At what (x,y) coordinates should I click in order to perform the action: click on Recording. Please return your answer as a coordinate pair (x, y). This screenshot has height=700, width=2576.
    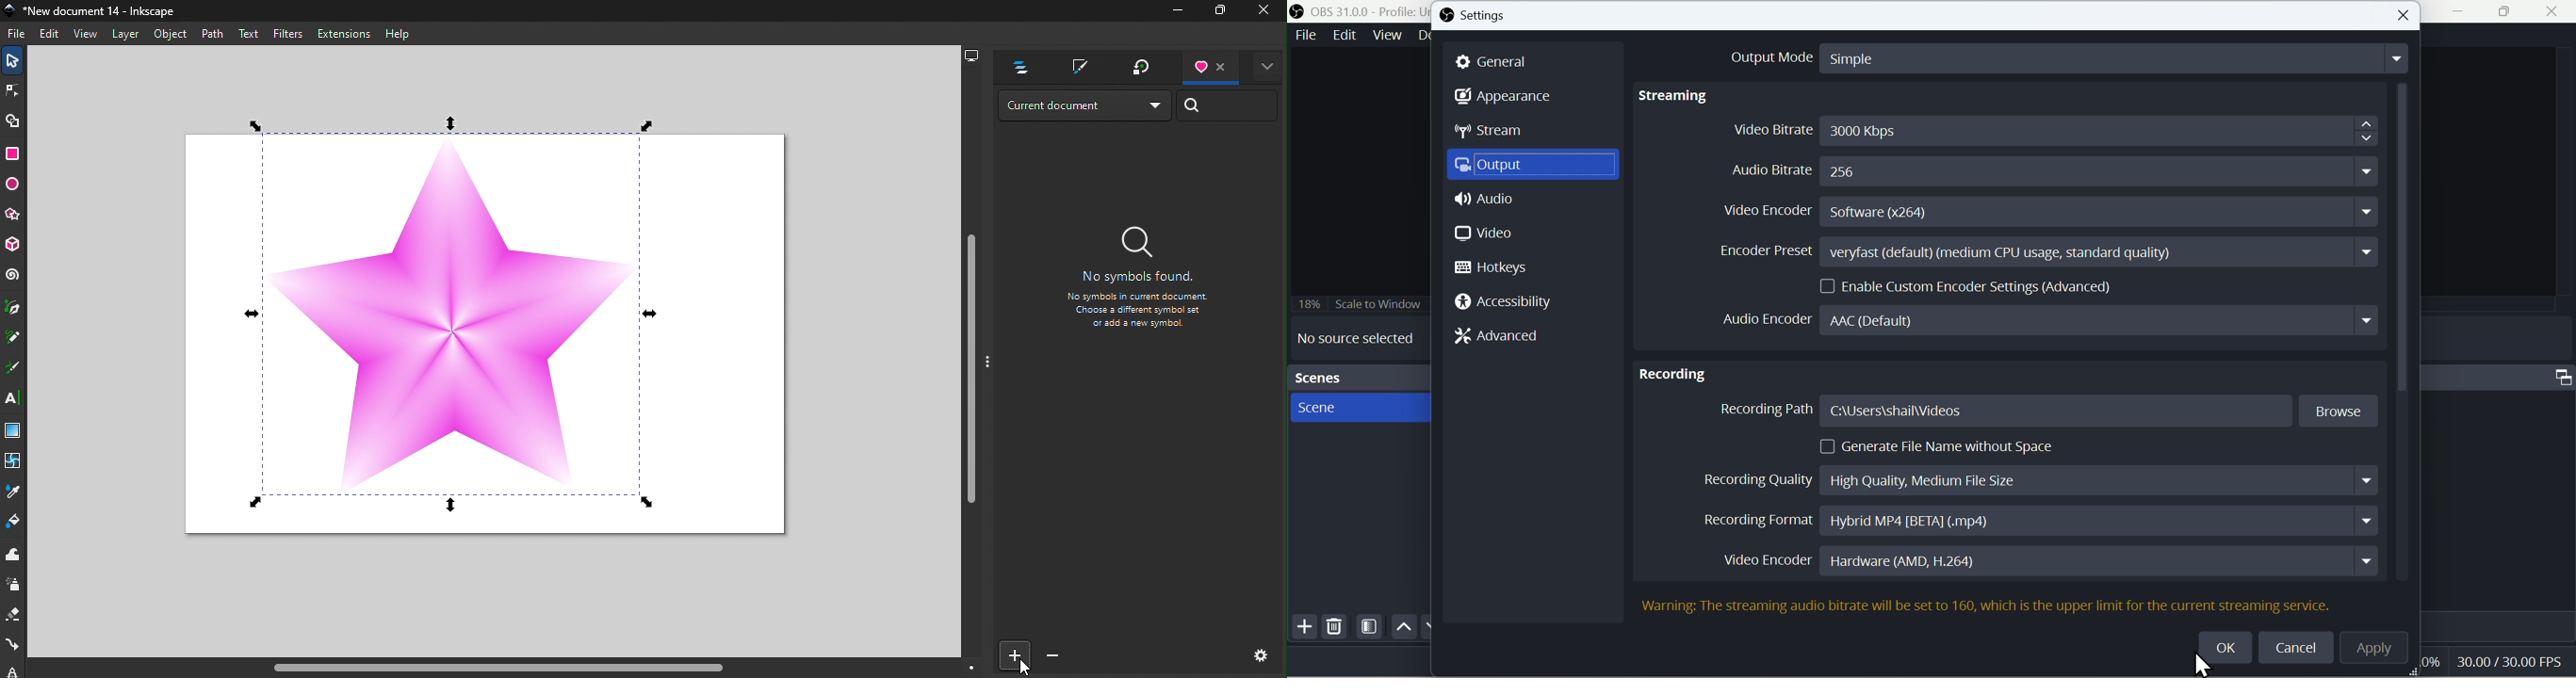
    Looking at the image, I should click on (1673, 370).